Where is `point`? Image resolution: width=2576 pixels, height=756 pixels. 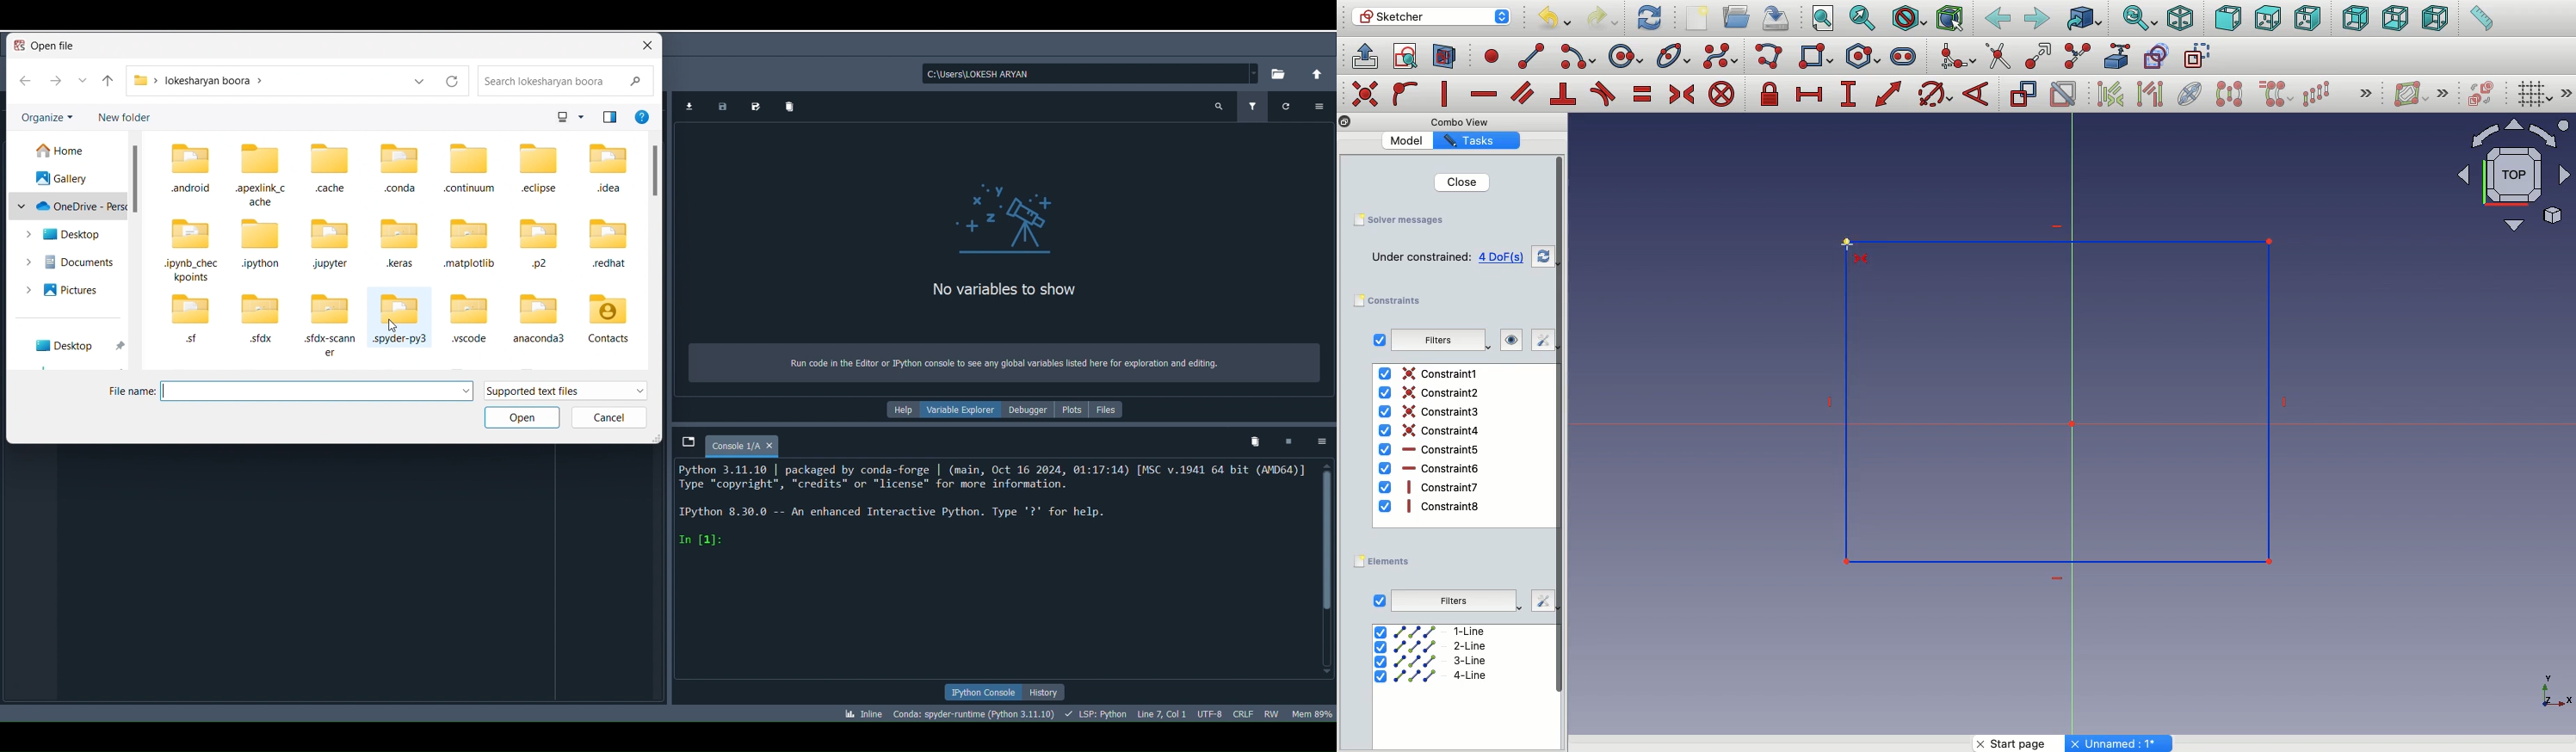 point is located at coordinates (1488, 55).